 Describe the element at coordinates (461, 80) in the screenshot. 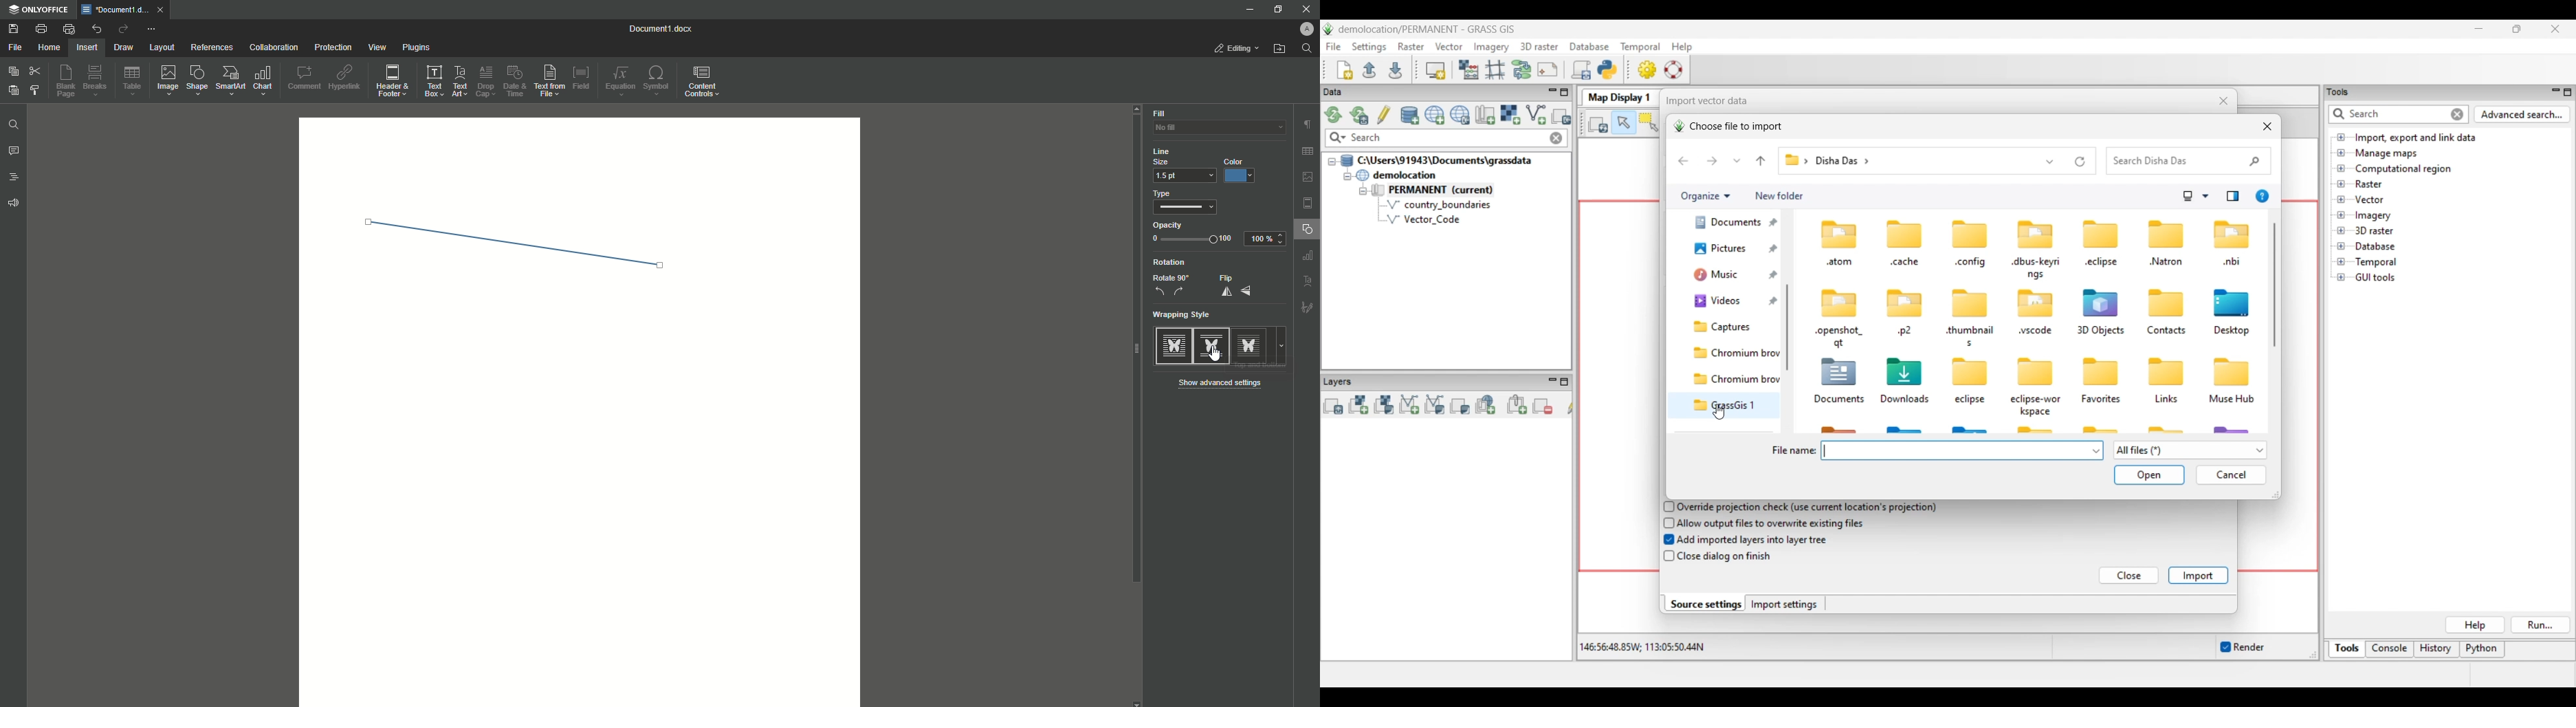

I see `Text Art` at that location.